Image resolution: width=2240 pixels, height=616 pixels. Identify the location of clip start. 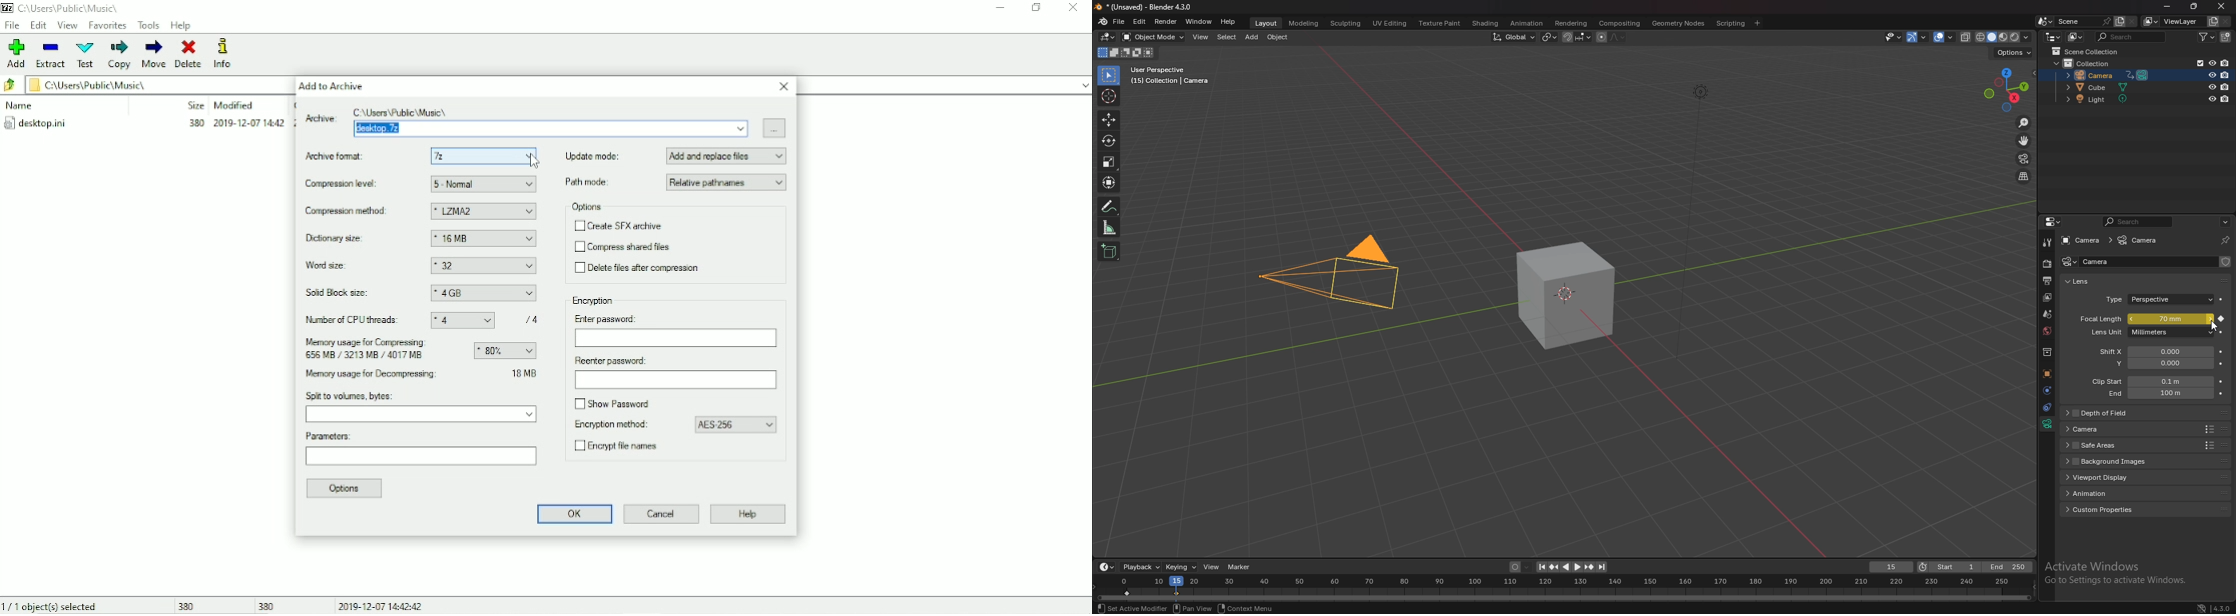
(2150, 381).